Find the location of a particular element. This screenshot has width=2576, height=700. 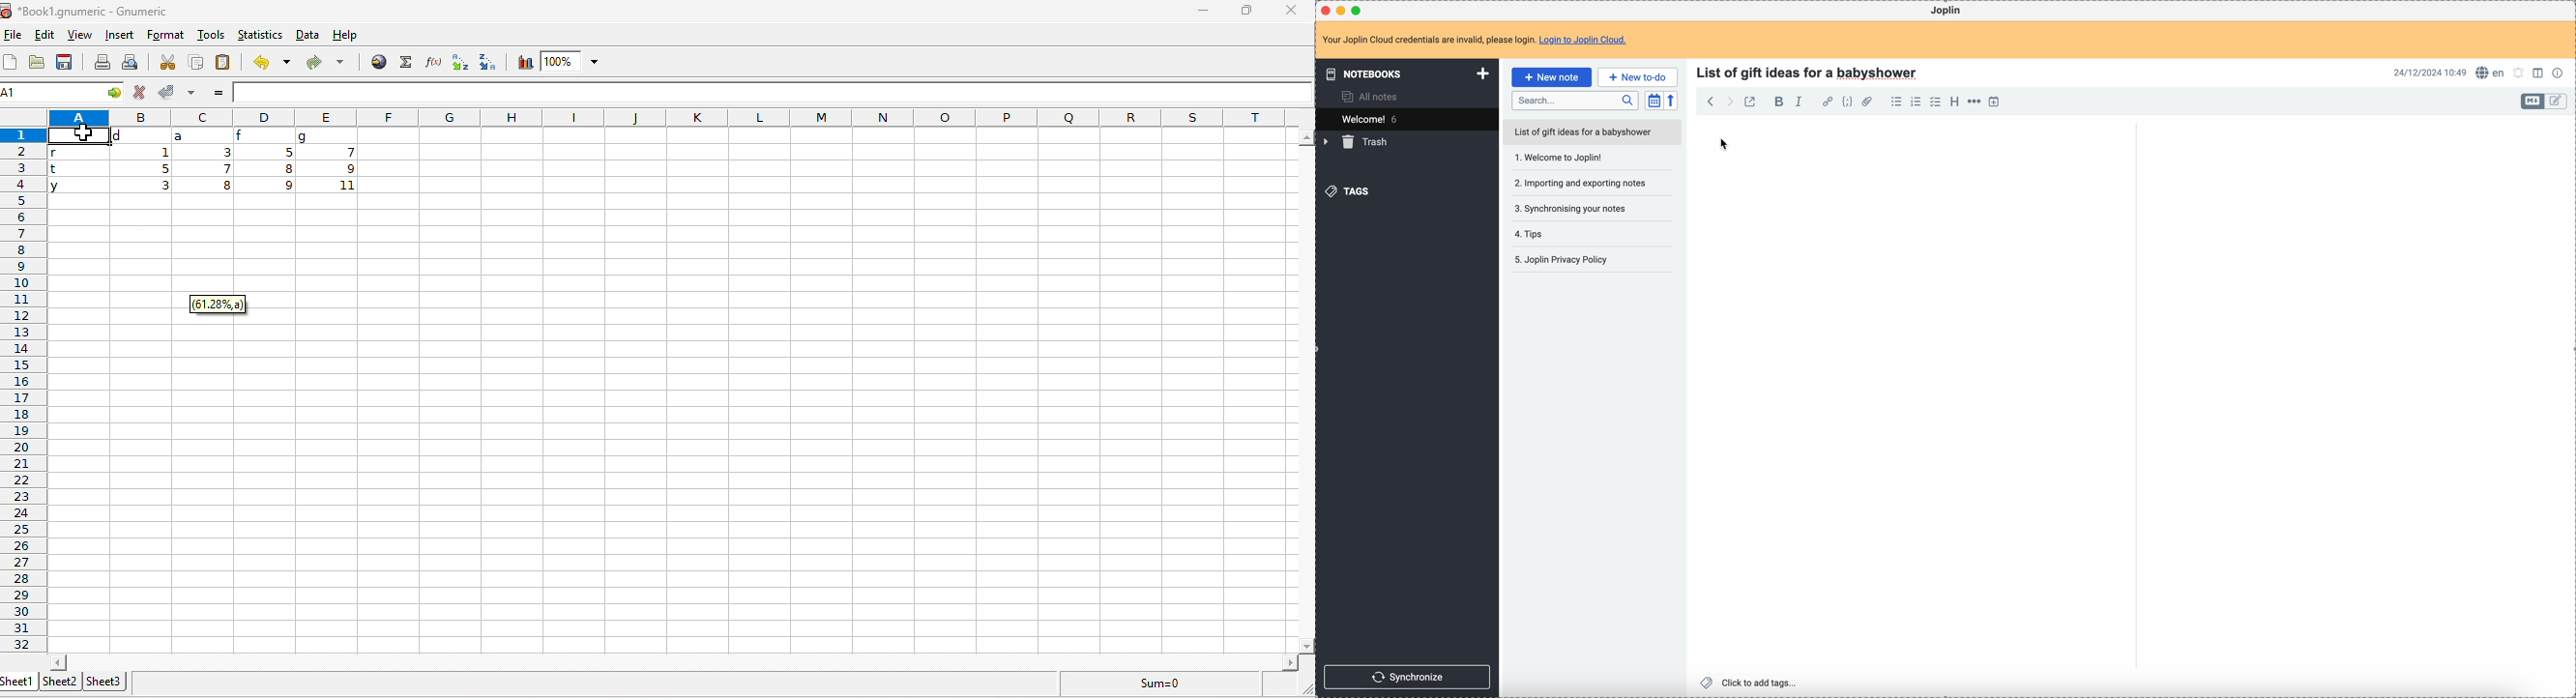

synchronising your notes is located at coordinates (1579, 209).